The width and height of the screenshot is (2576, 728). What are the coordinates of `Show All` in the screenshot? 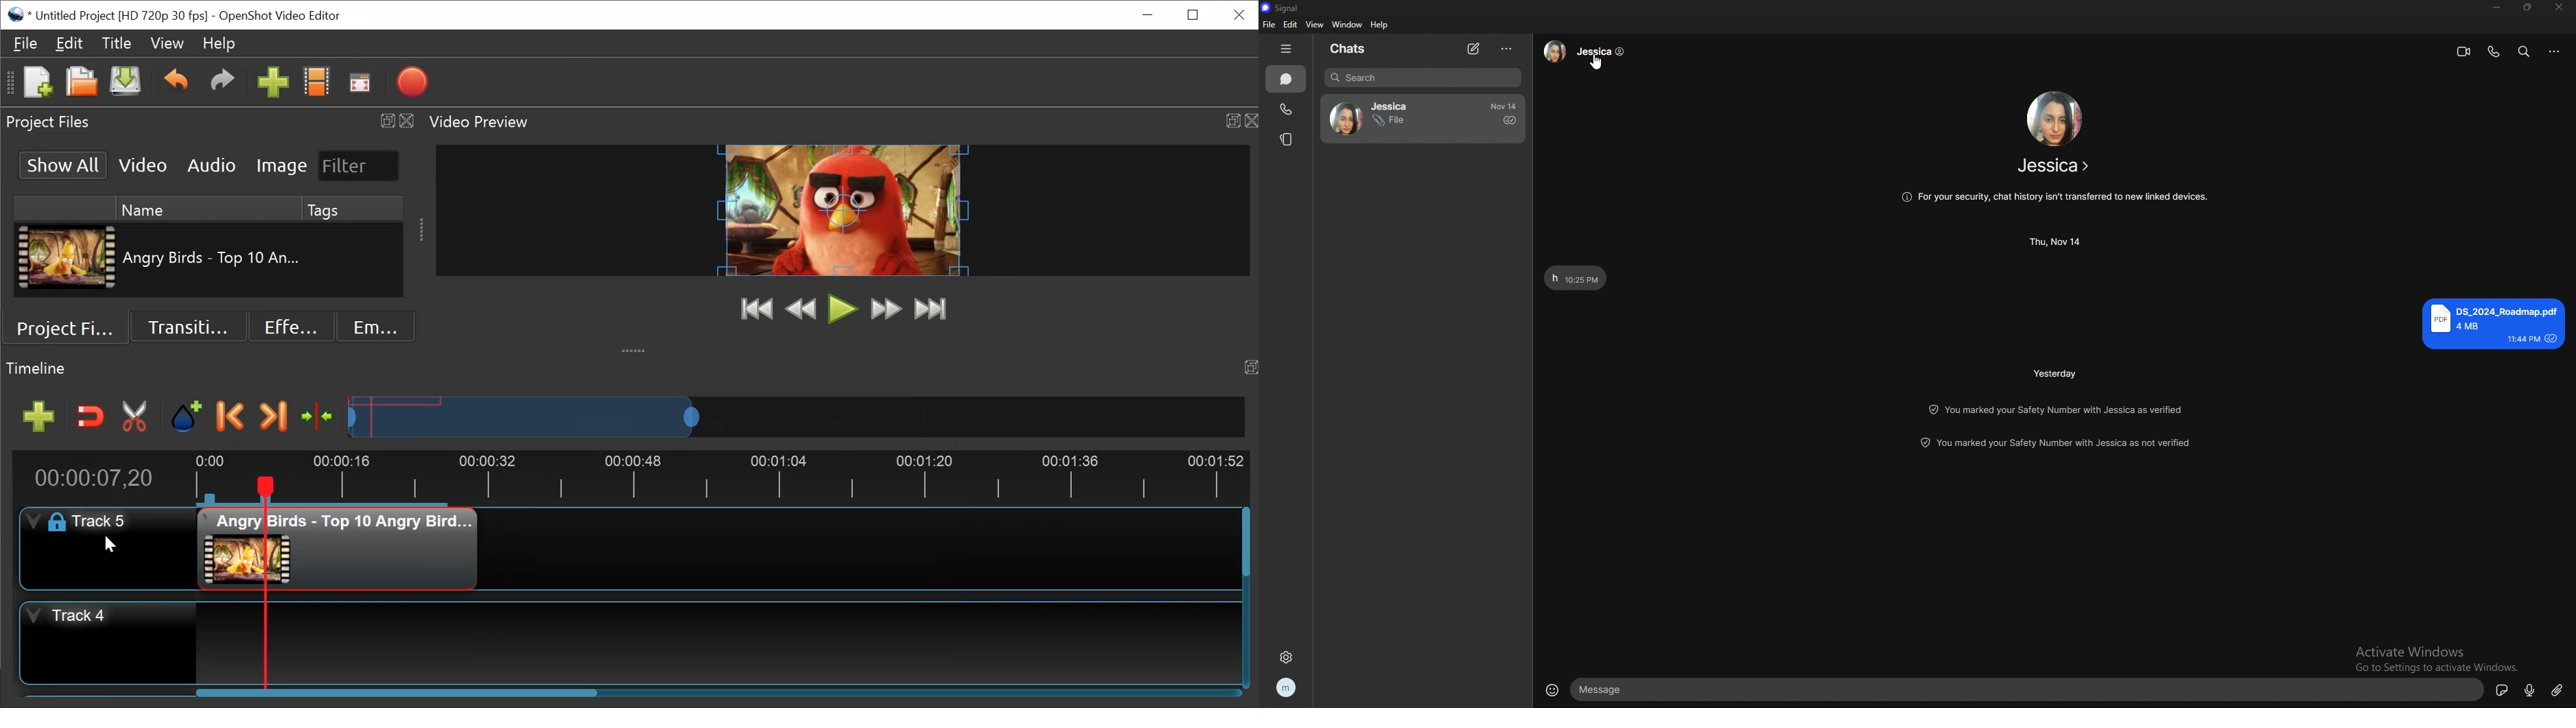 It's located at (62, 165).